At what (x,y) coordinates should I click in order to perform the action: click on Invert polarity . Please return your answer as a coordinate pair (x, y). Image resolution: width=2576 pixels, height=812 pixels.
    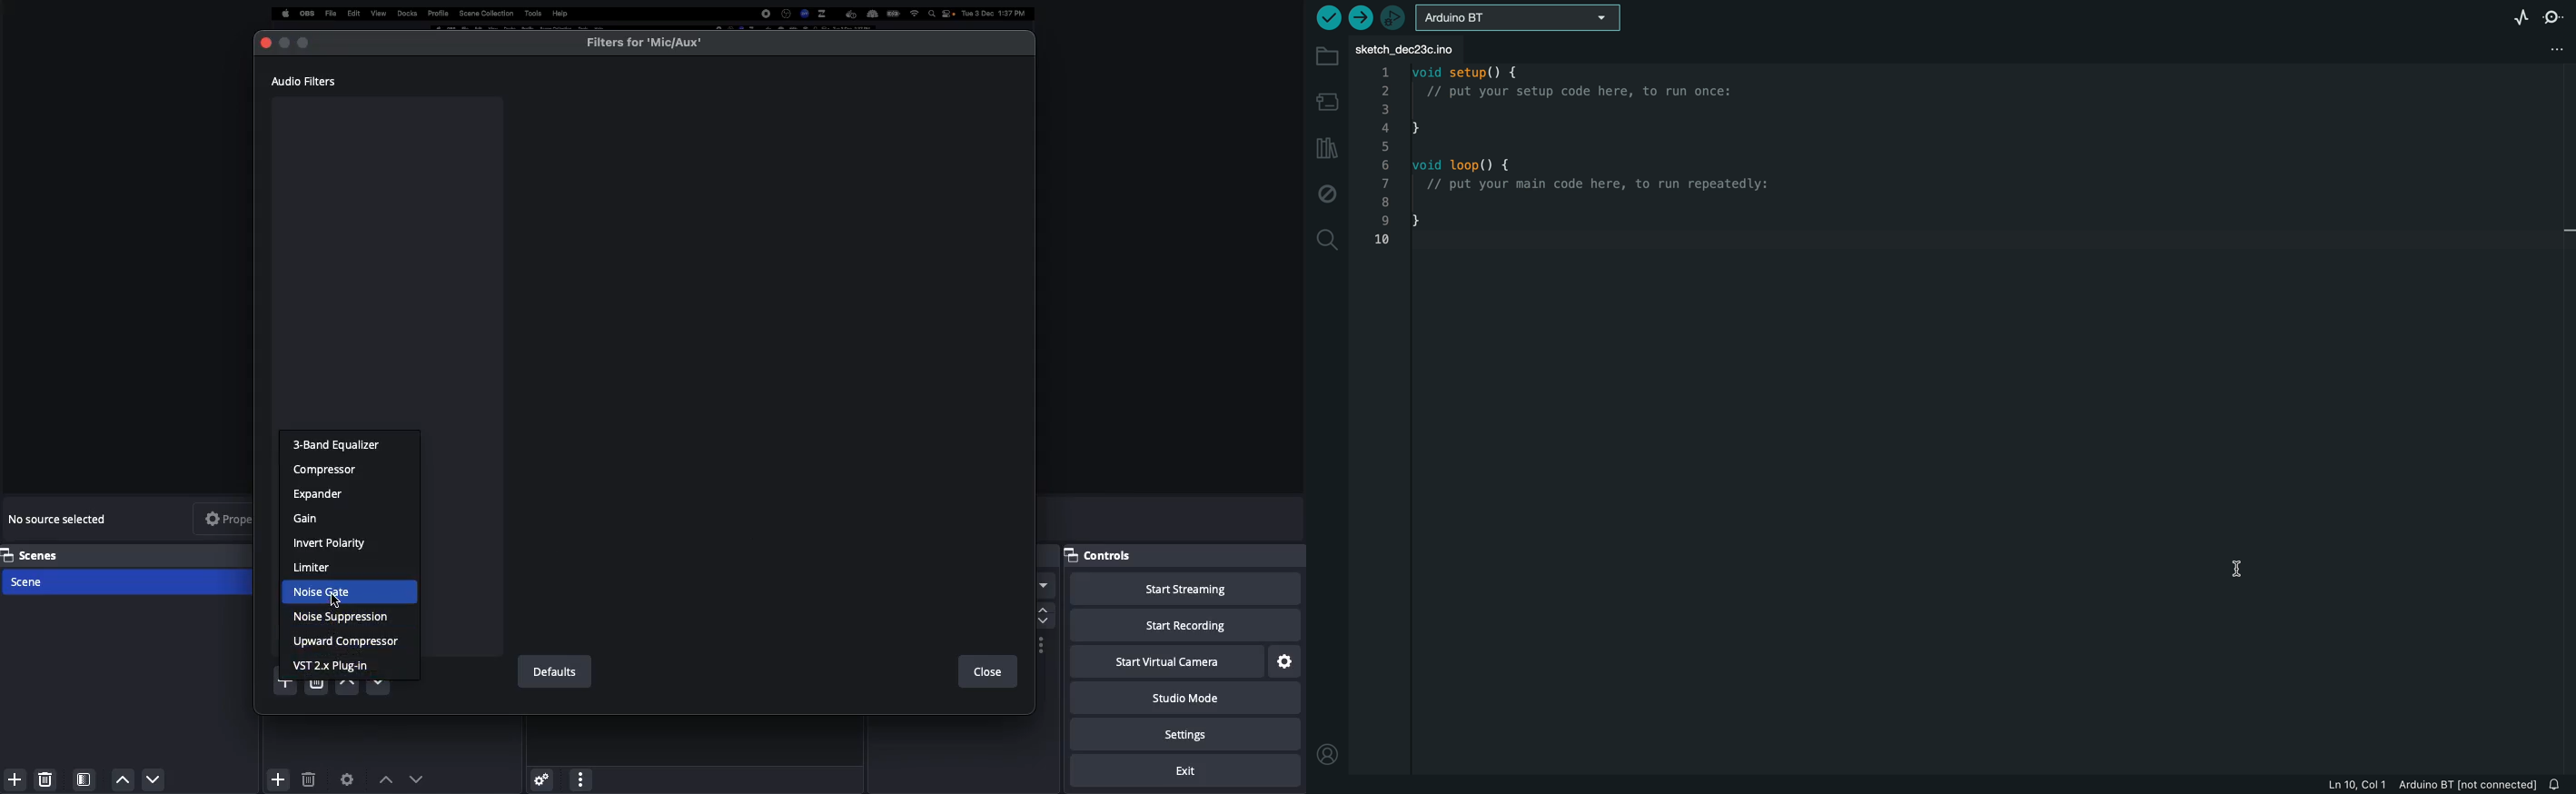
    Looking at the image, I should click on (332, 543).